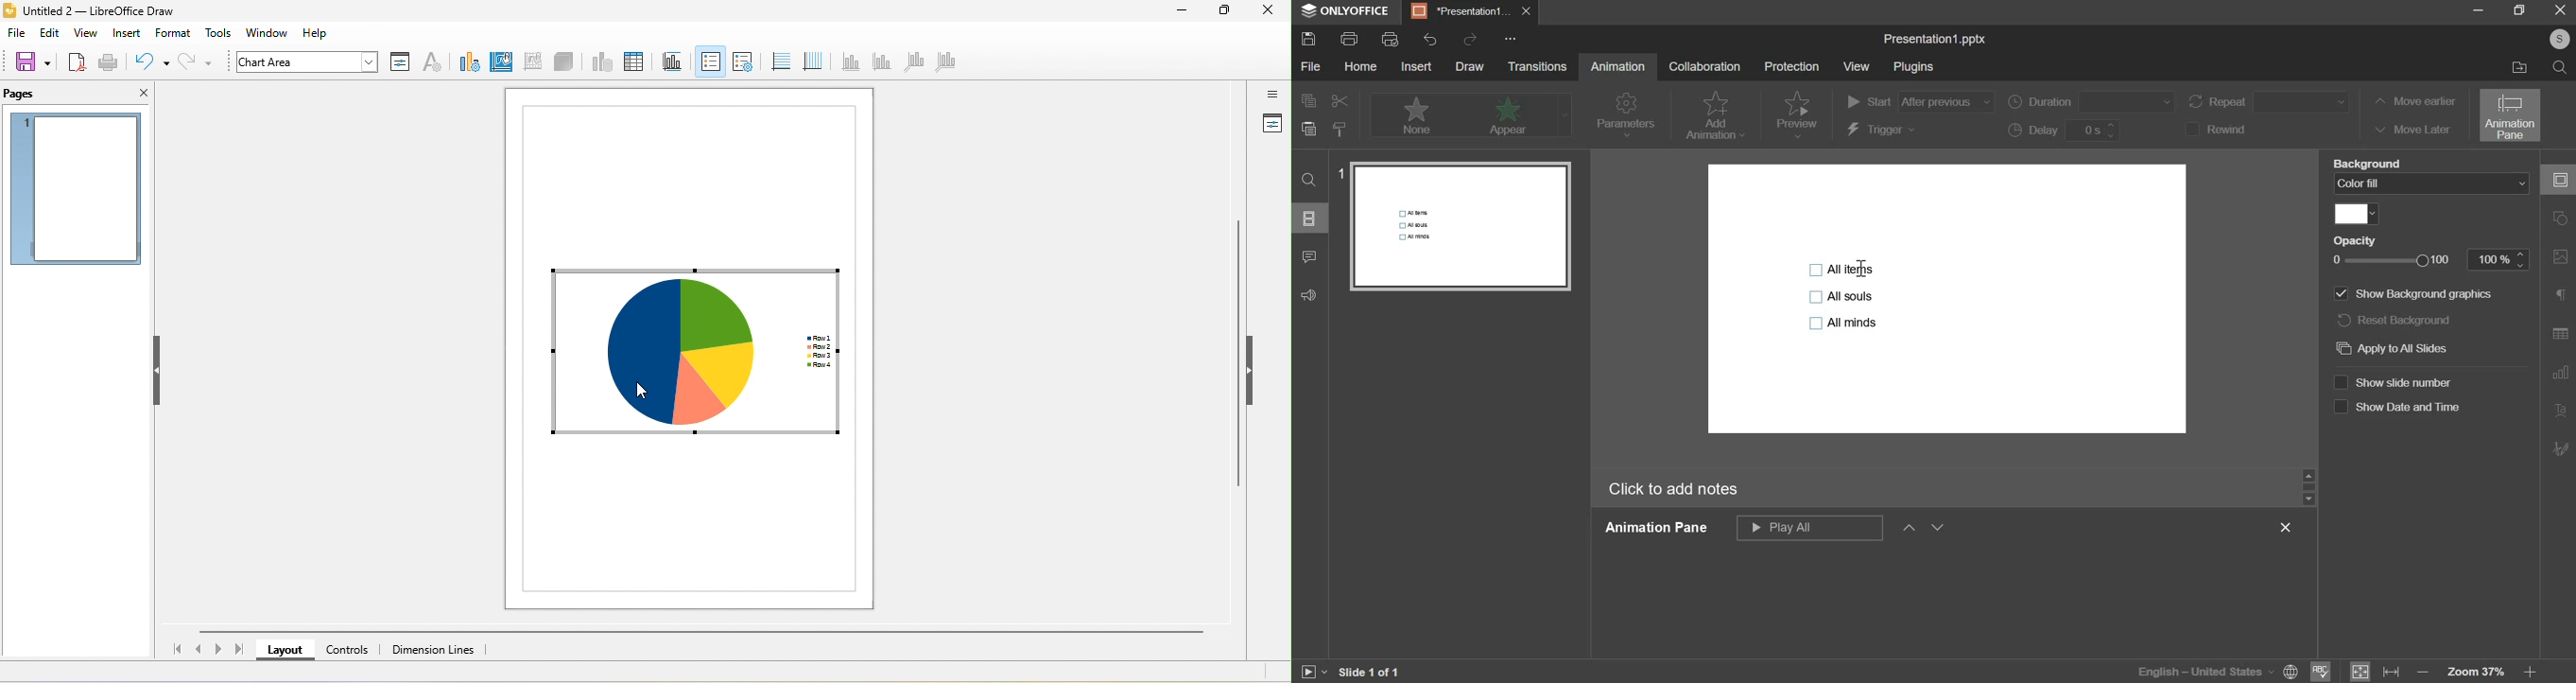 The width and height of the screenshot is (2576, 700). Describe the element at coordinates (1311, 218) in the screenshot. I see `slide` at that location.